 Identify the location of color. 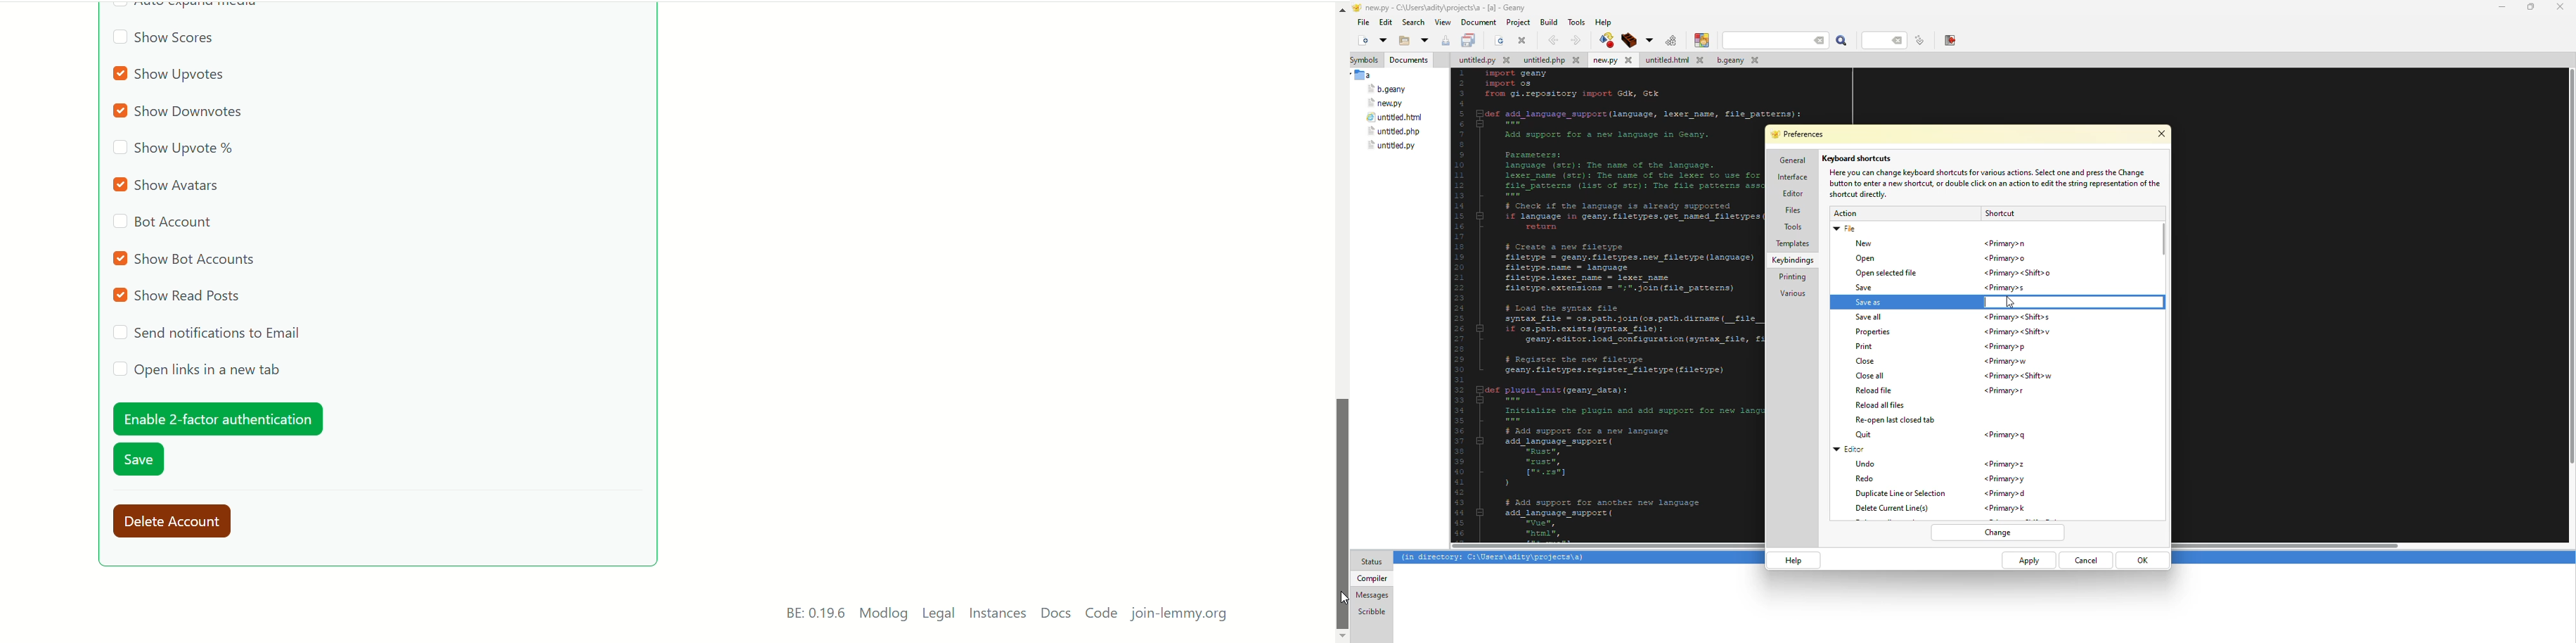
(1699, 40).